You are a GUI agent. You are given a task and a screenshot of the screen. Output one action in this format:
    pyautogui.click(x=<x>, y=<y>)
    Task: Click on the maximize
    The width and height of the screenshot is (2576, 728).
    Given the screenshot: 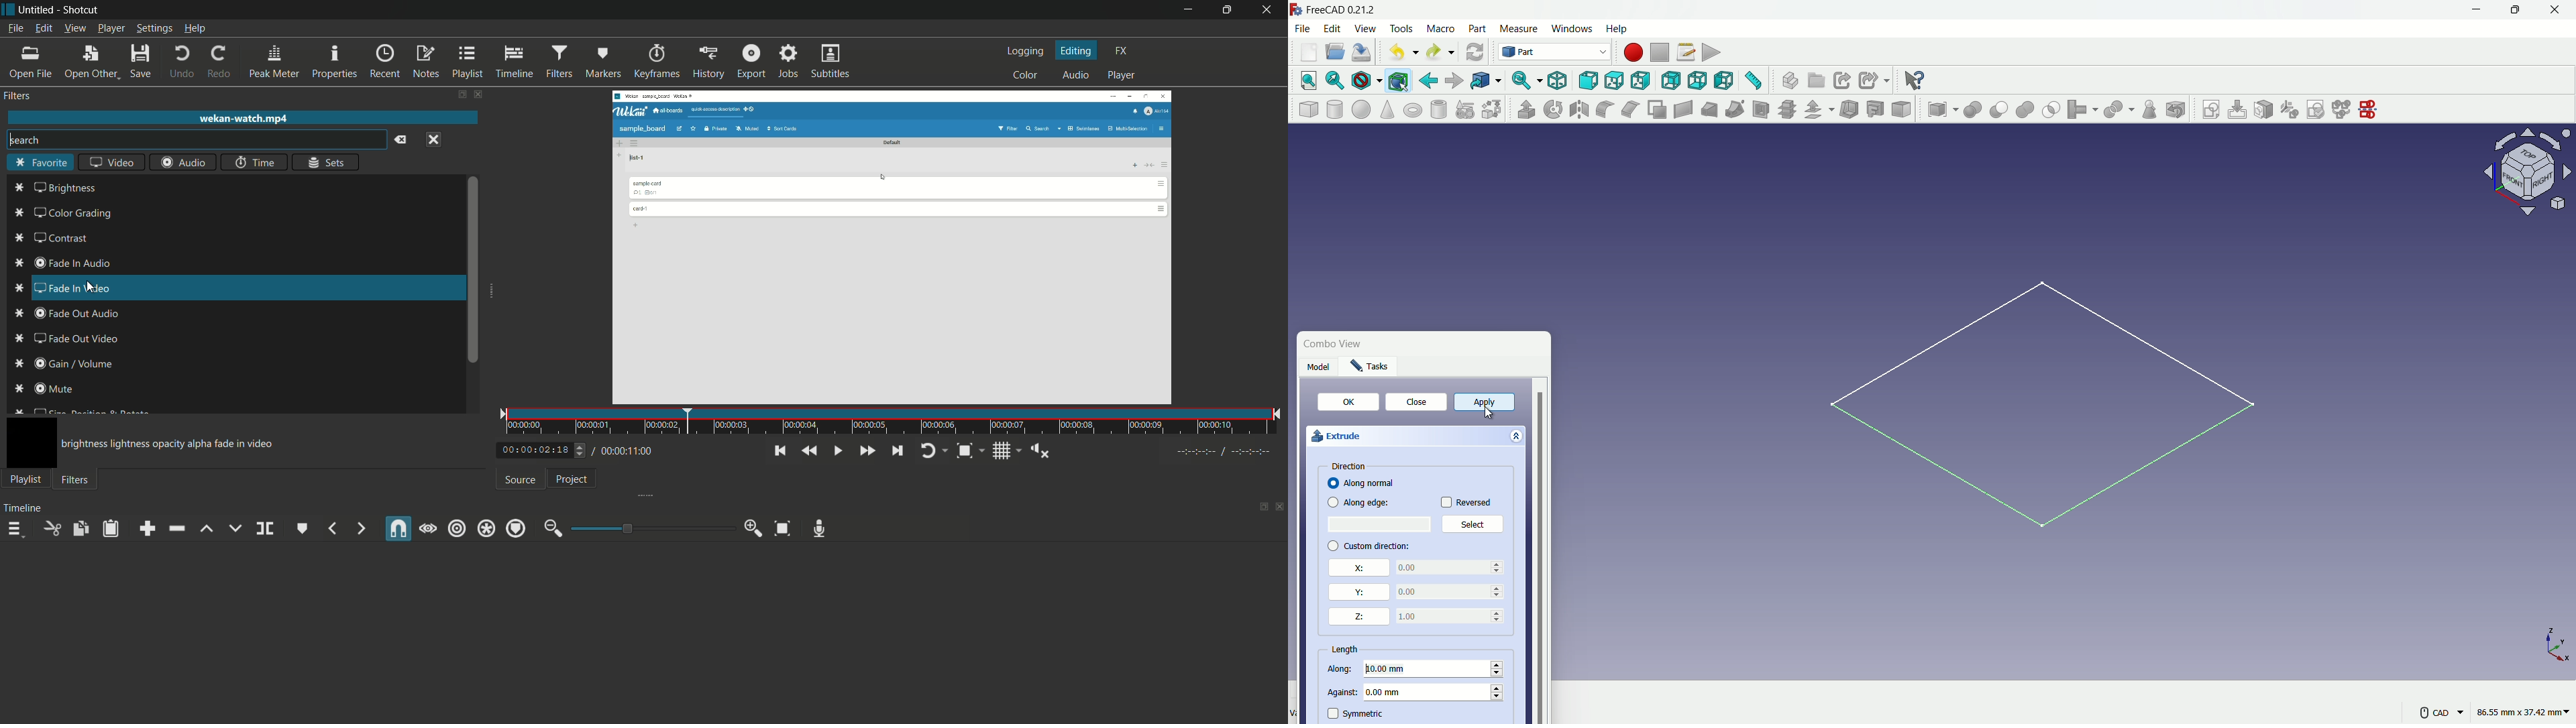 What is the action you would take?
    pyautogui.click(x=2518, y=11)
    